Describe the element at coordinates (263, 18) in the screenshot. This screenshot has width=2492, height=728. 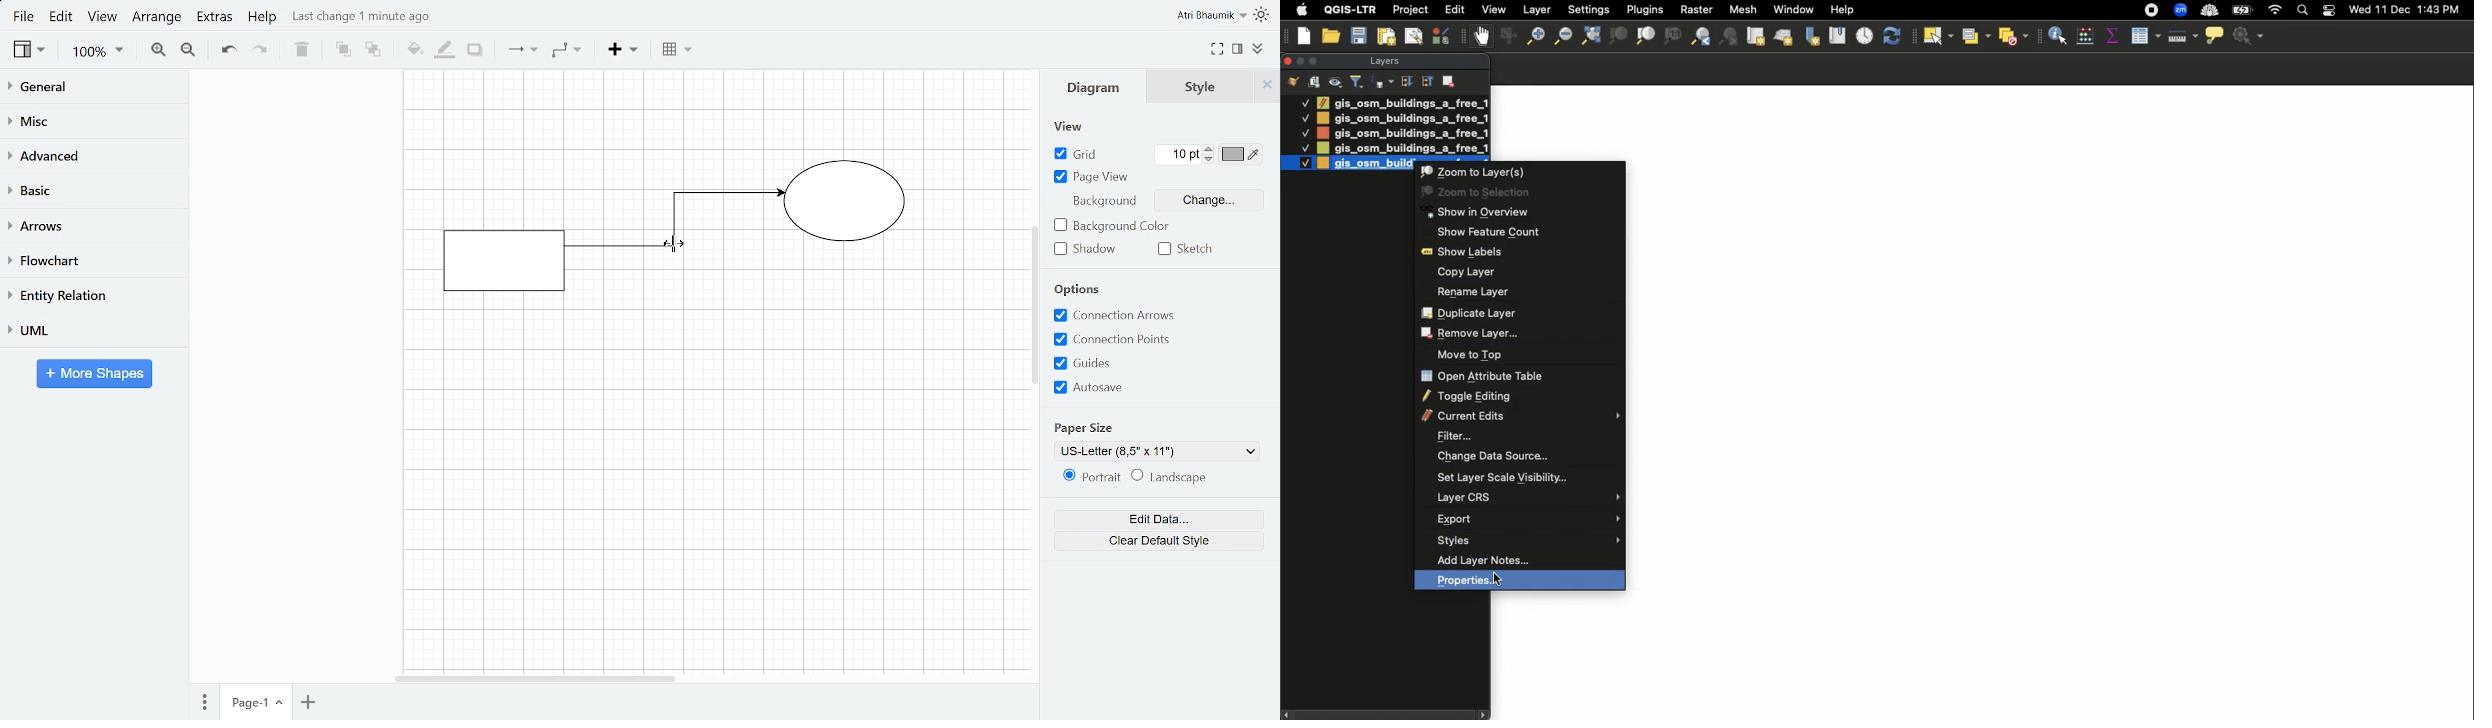
I see `Help` at that location.